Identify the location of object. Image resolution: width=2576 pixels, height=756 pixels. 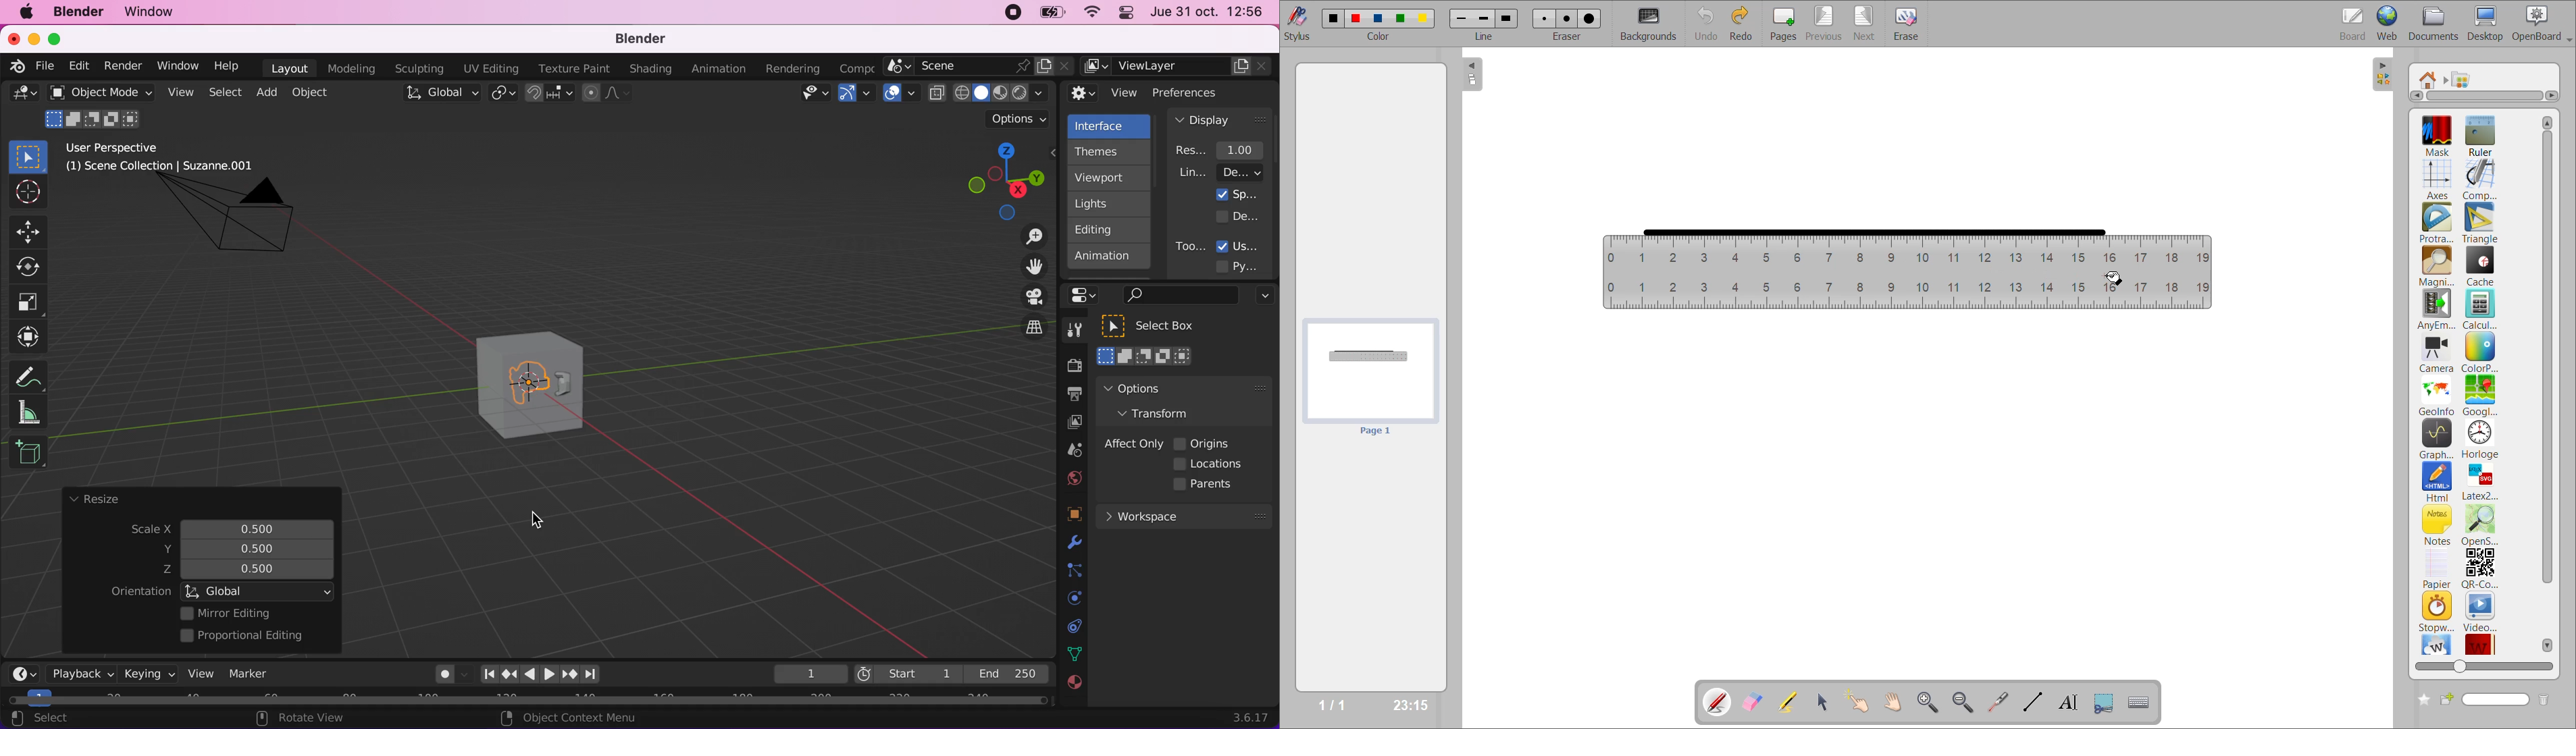
(313, 92).